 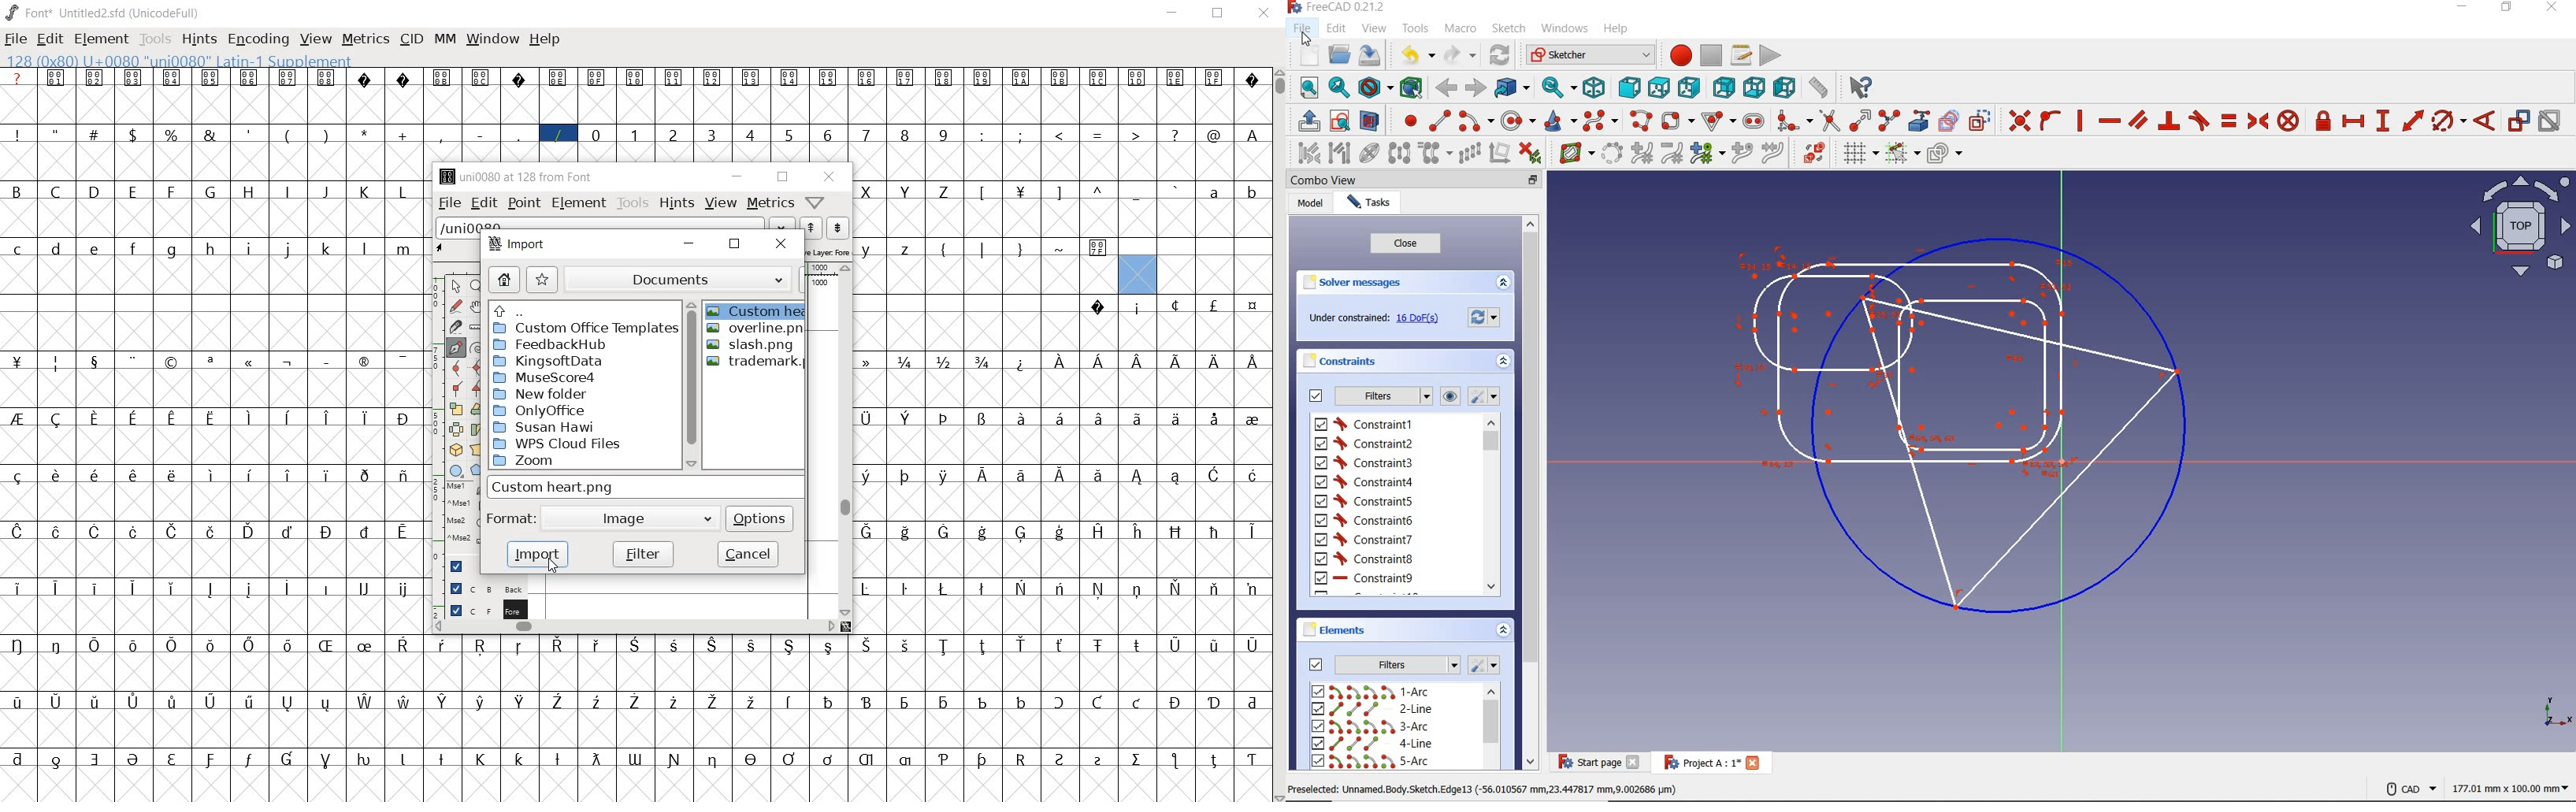 What do you see at coordinates (982, 760) in the screenshot?
I see `glyph` at bounding box center [982, 760].